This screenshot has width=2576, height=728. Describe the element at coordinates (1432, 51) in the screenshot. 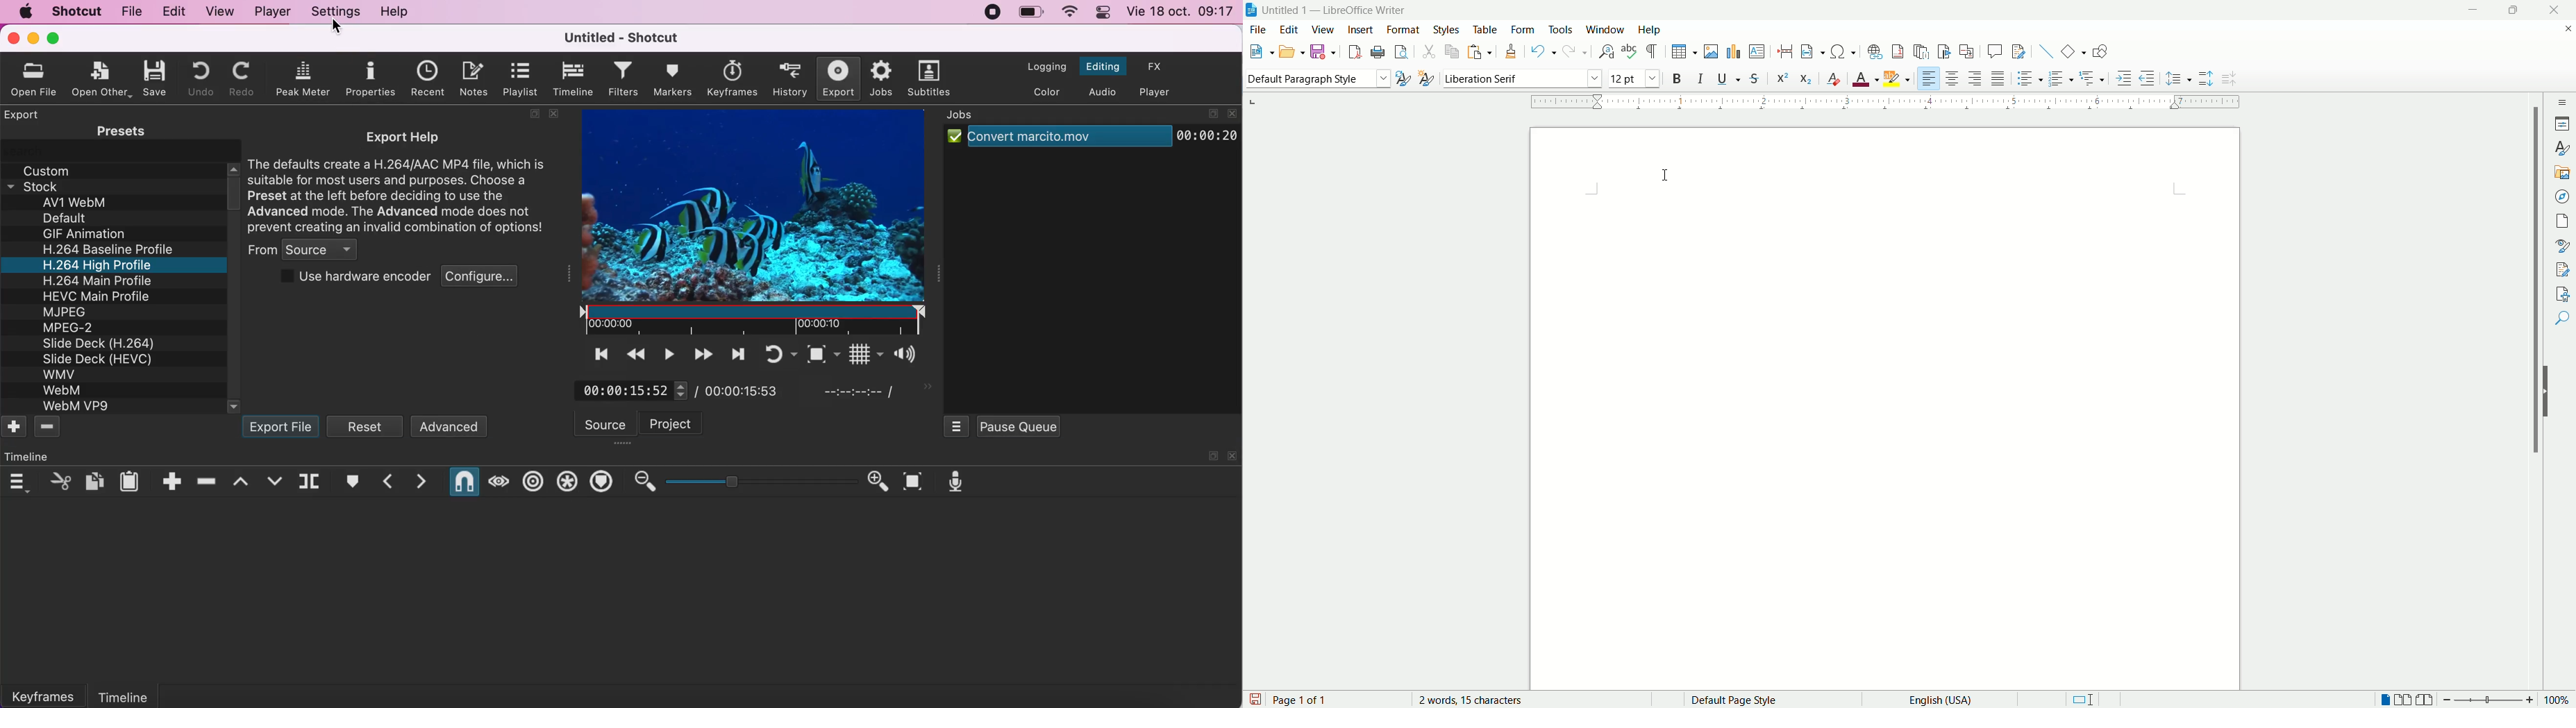

I see `cut` at that location.